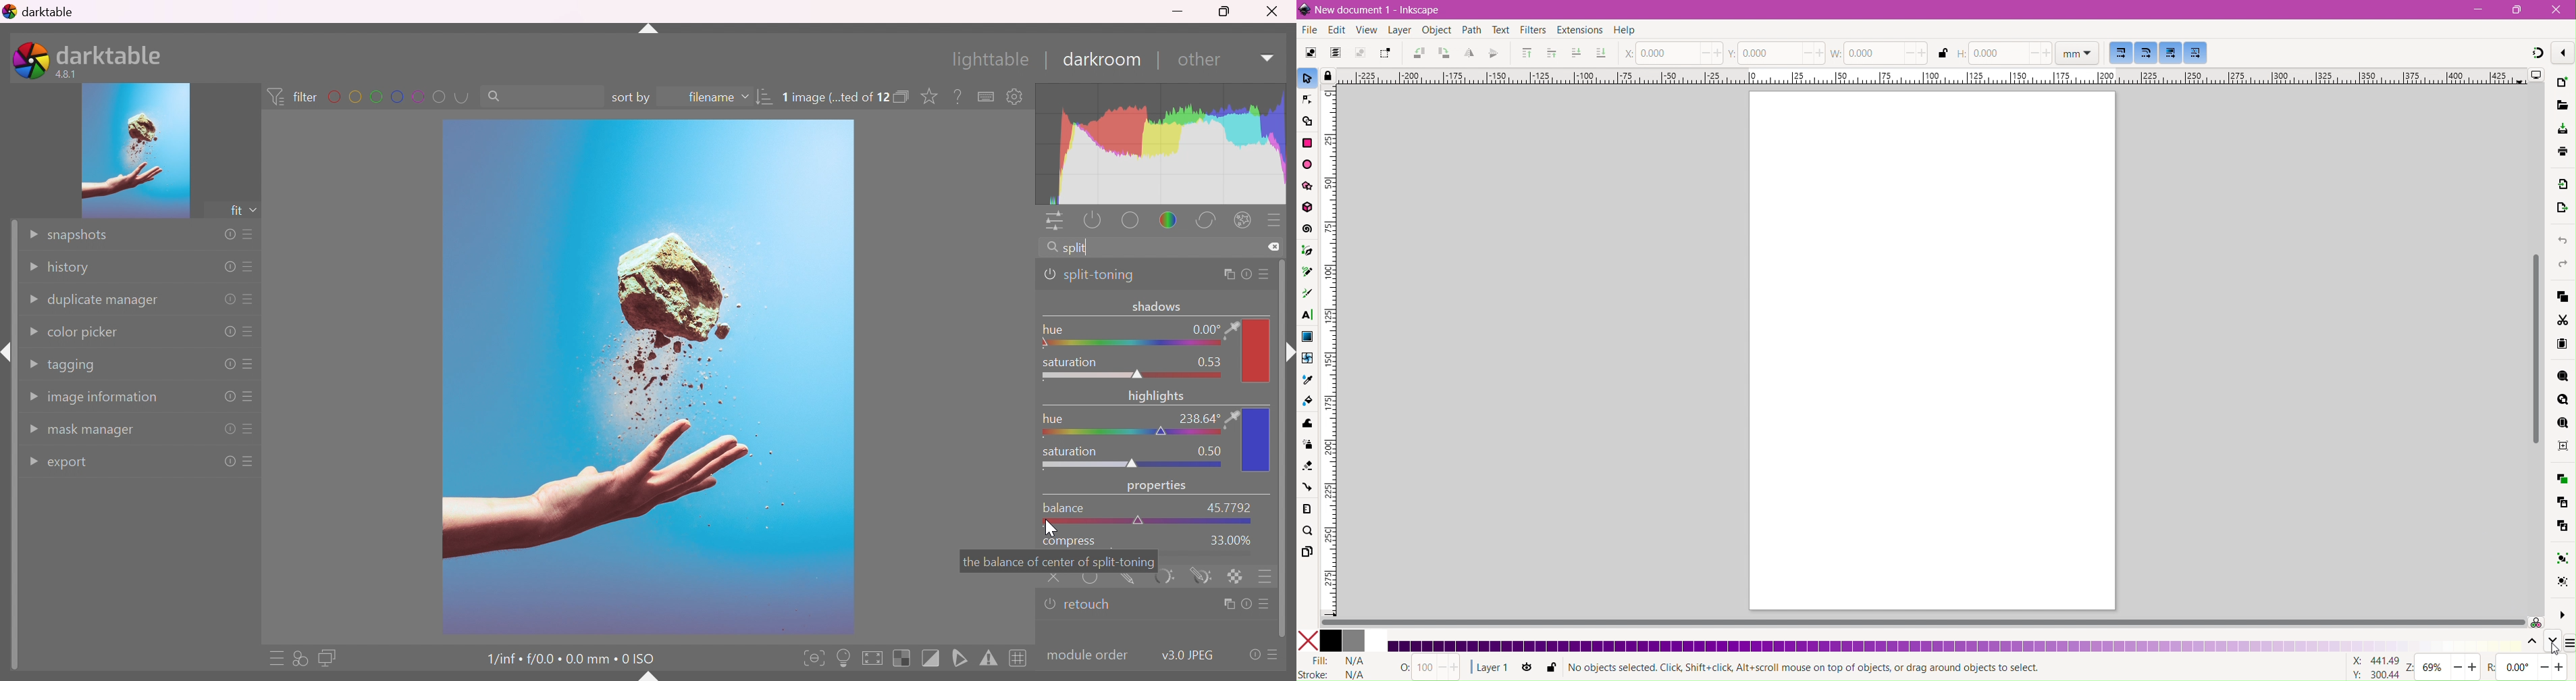  What do you see at coordinates (1199, 418) in the screenshot?
I see `238.64°` at bounding box center [1199, 418].